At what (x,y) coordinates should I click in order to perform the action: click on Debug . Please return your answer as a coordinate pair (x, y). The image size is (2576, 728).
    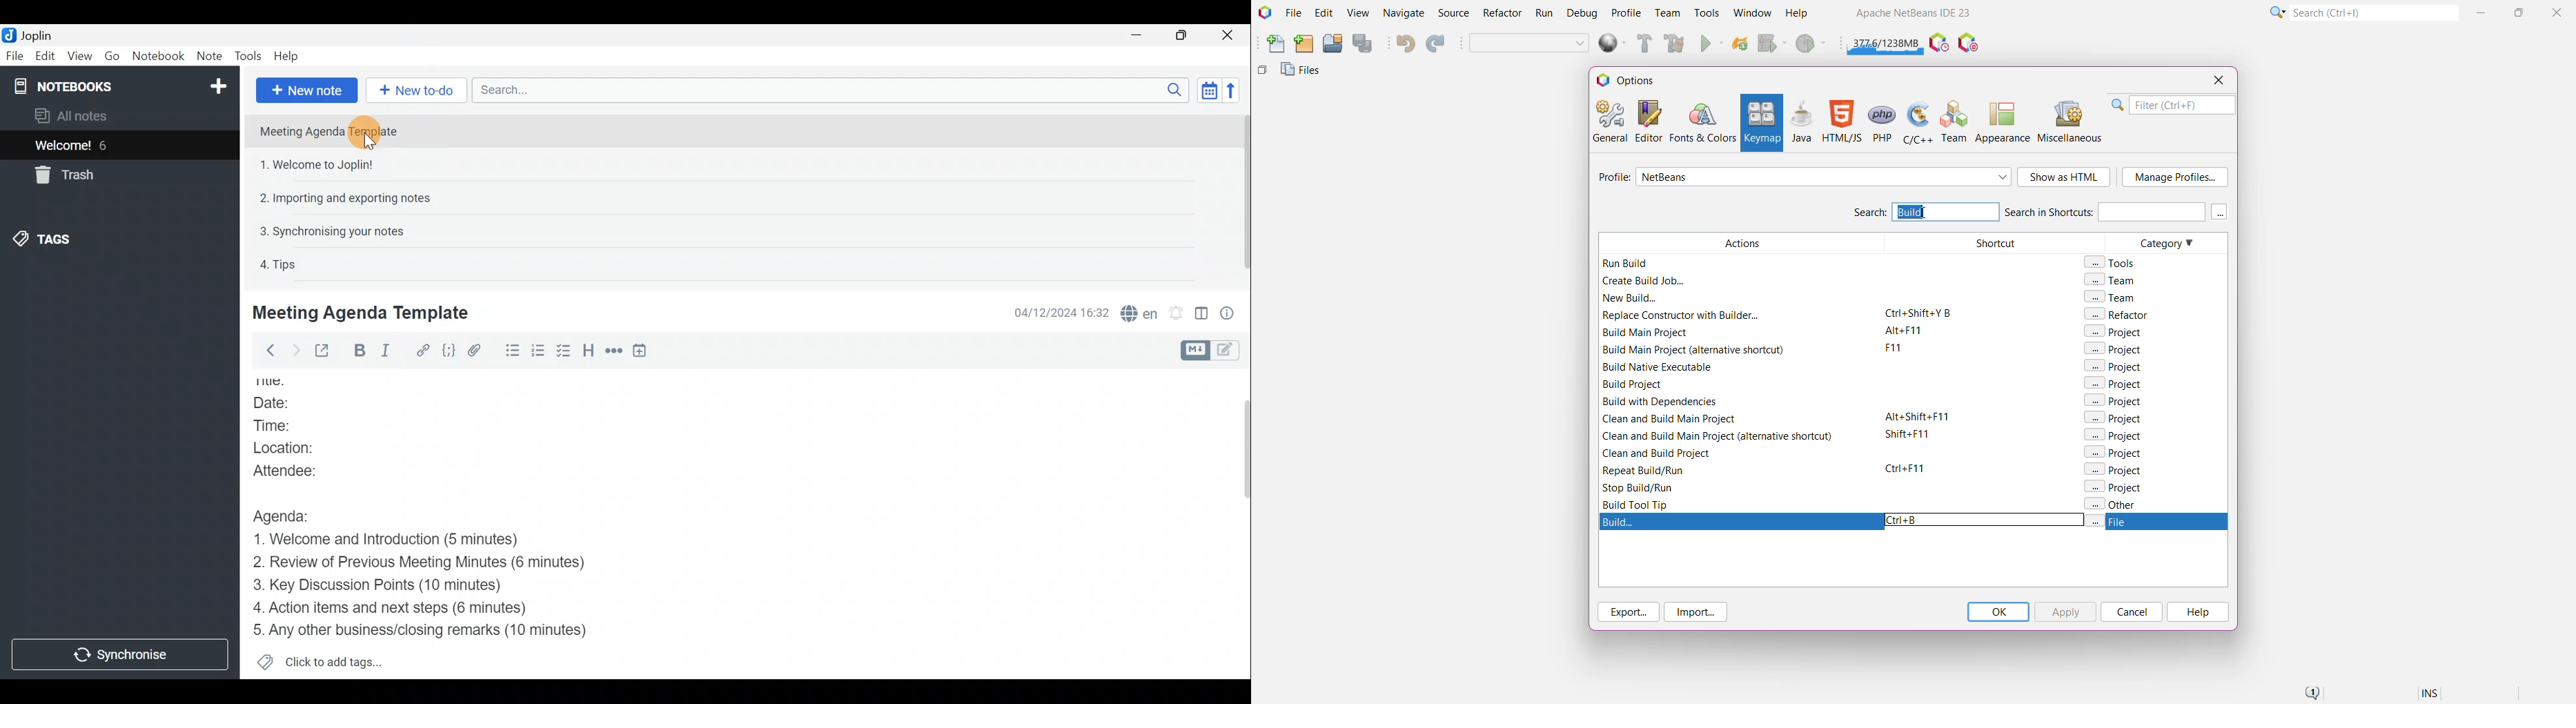
    Looking at the image, I should click on (1580, 14).